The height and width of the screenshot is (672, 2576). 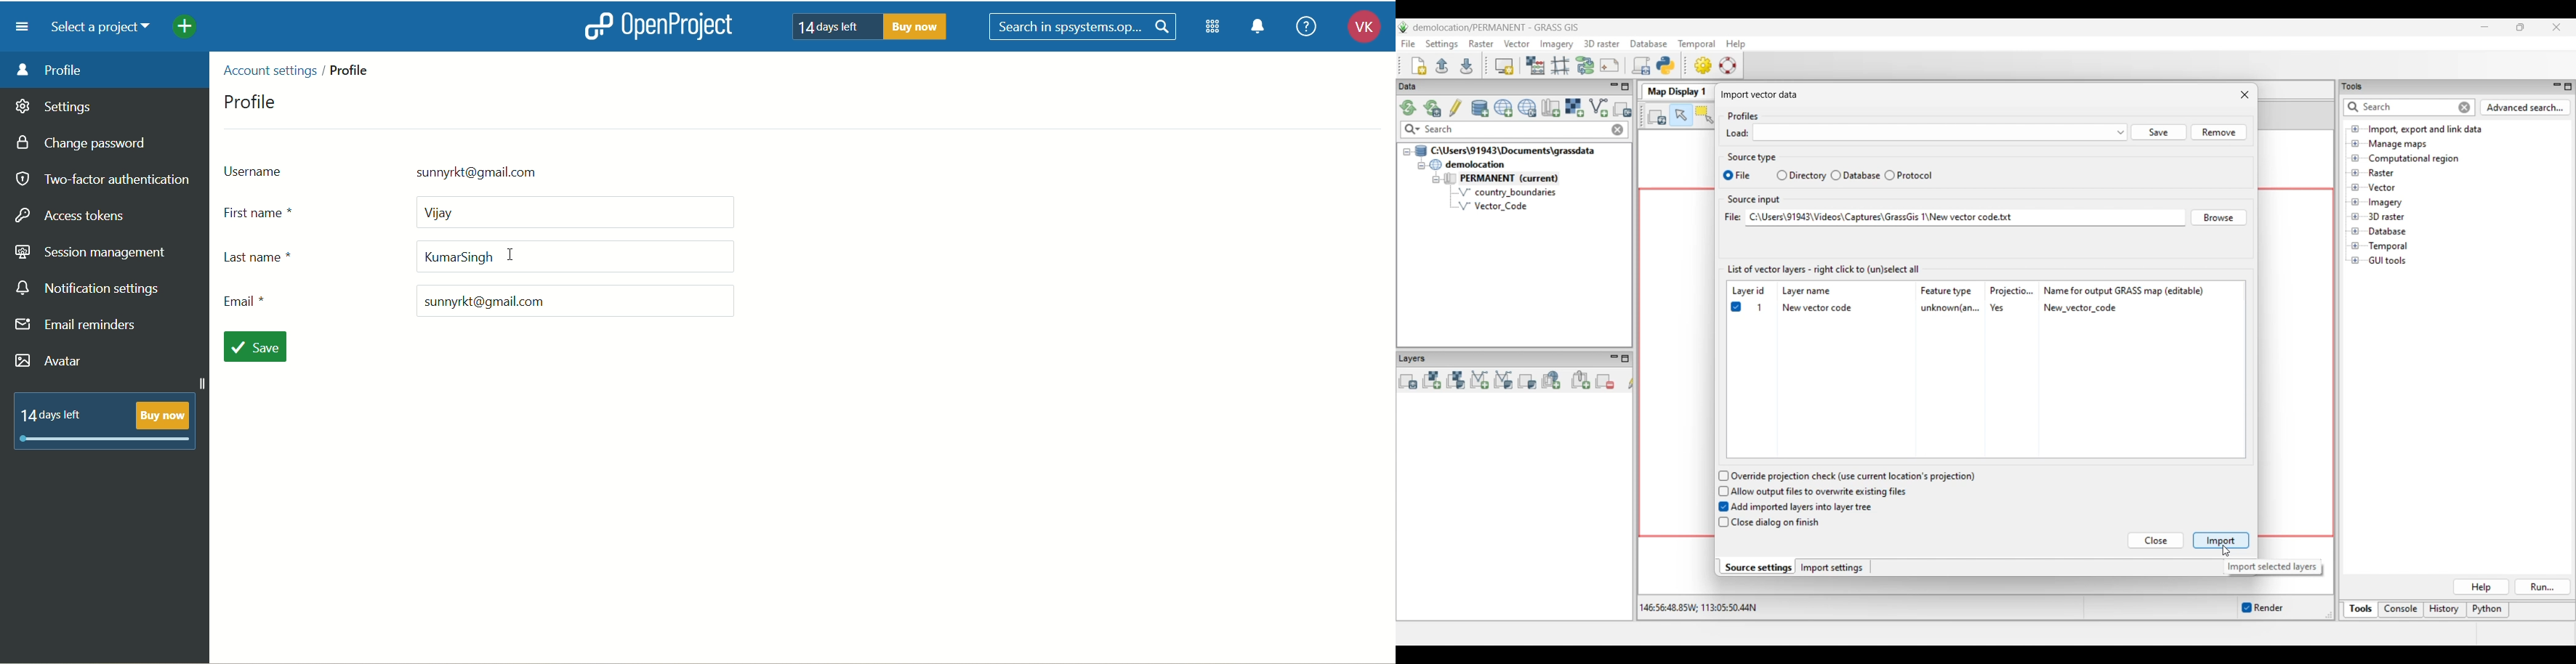 I want to click on save, so click(x=260, y=348).